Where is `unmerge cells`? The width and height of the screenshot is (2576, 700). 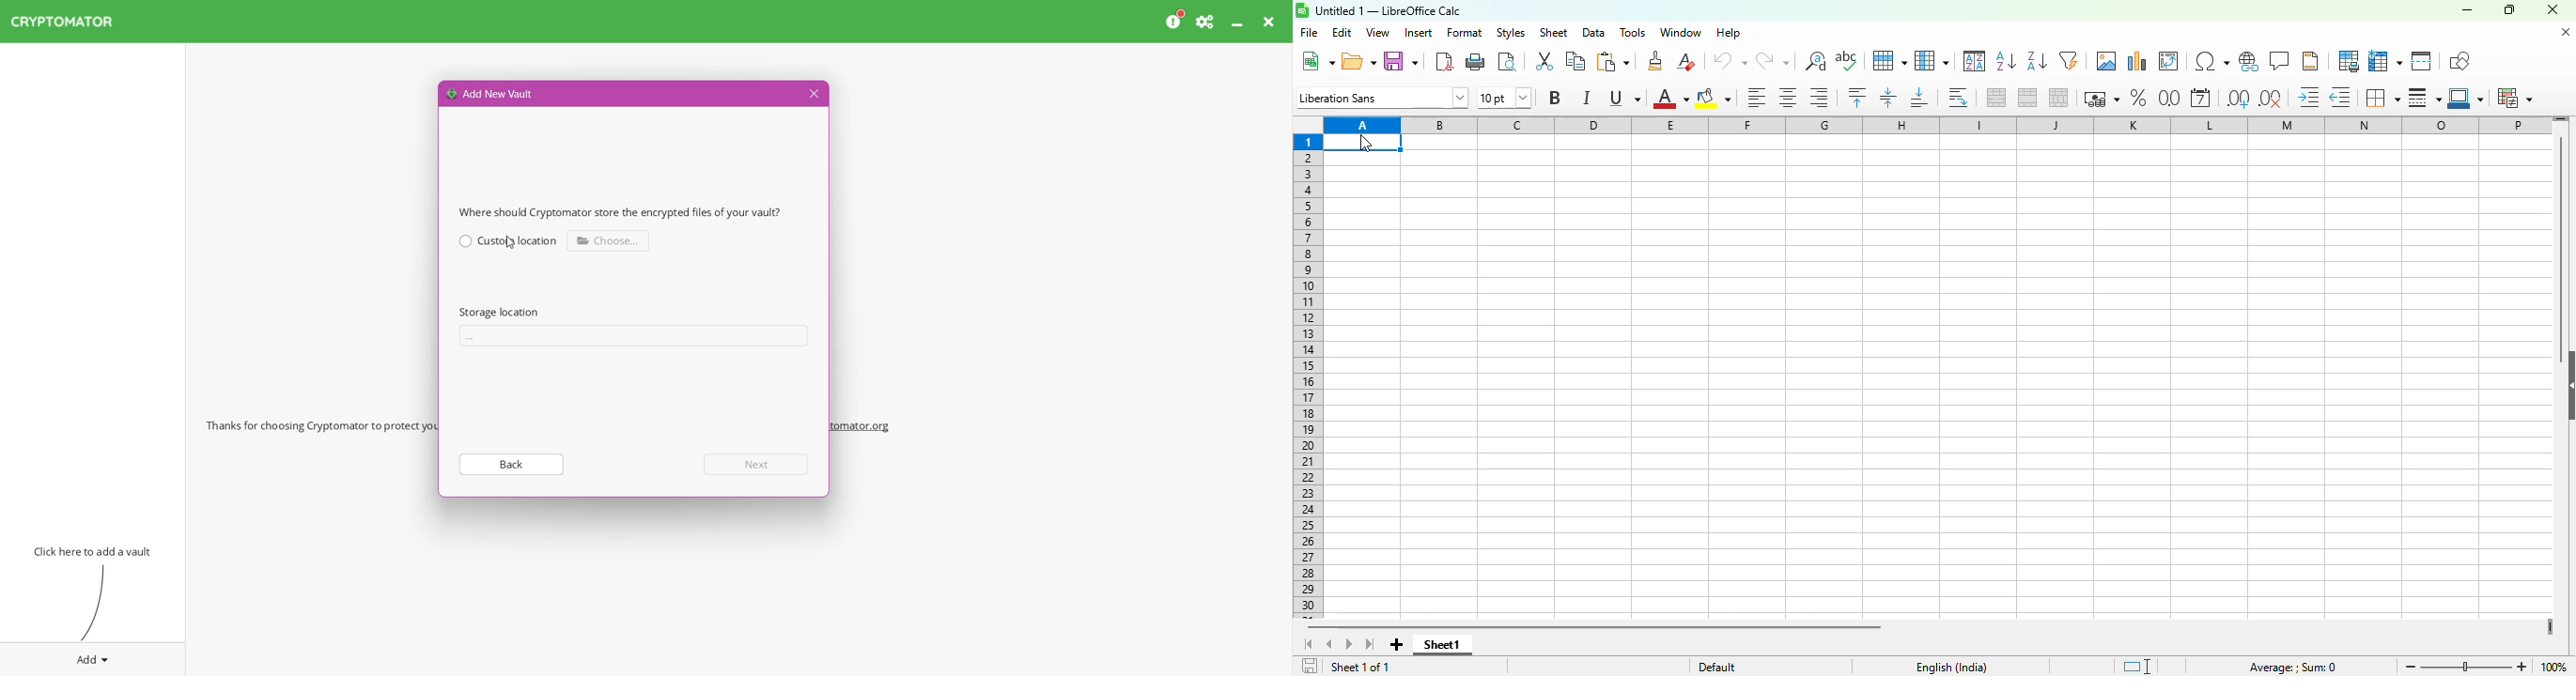 unmerge cells is located at coordinates (2057, 98).